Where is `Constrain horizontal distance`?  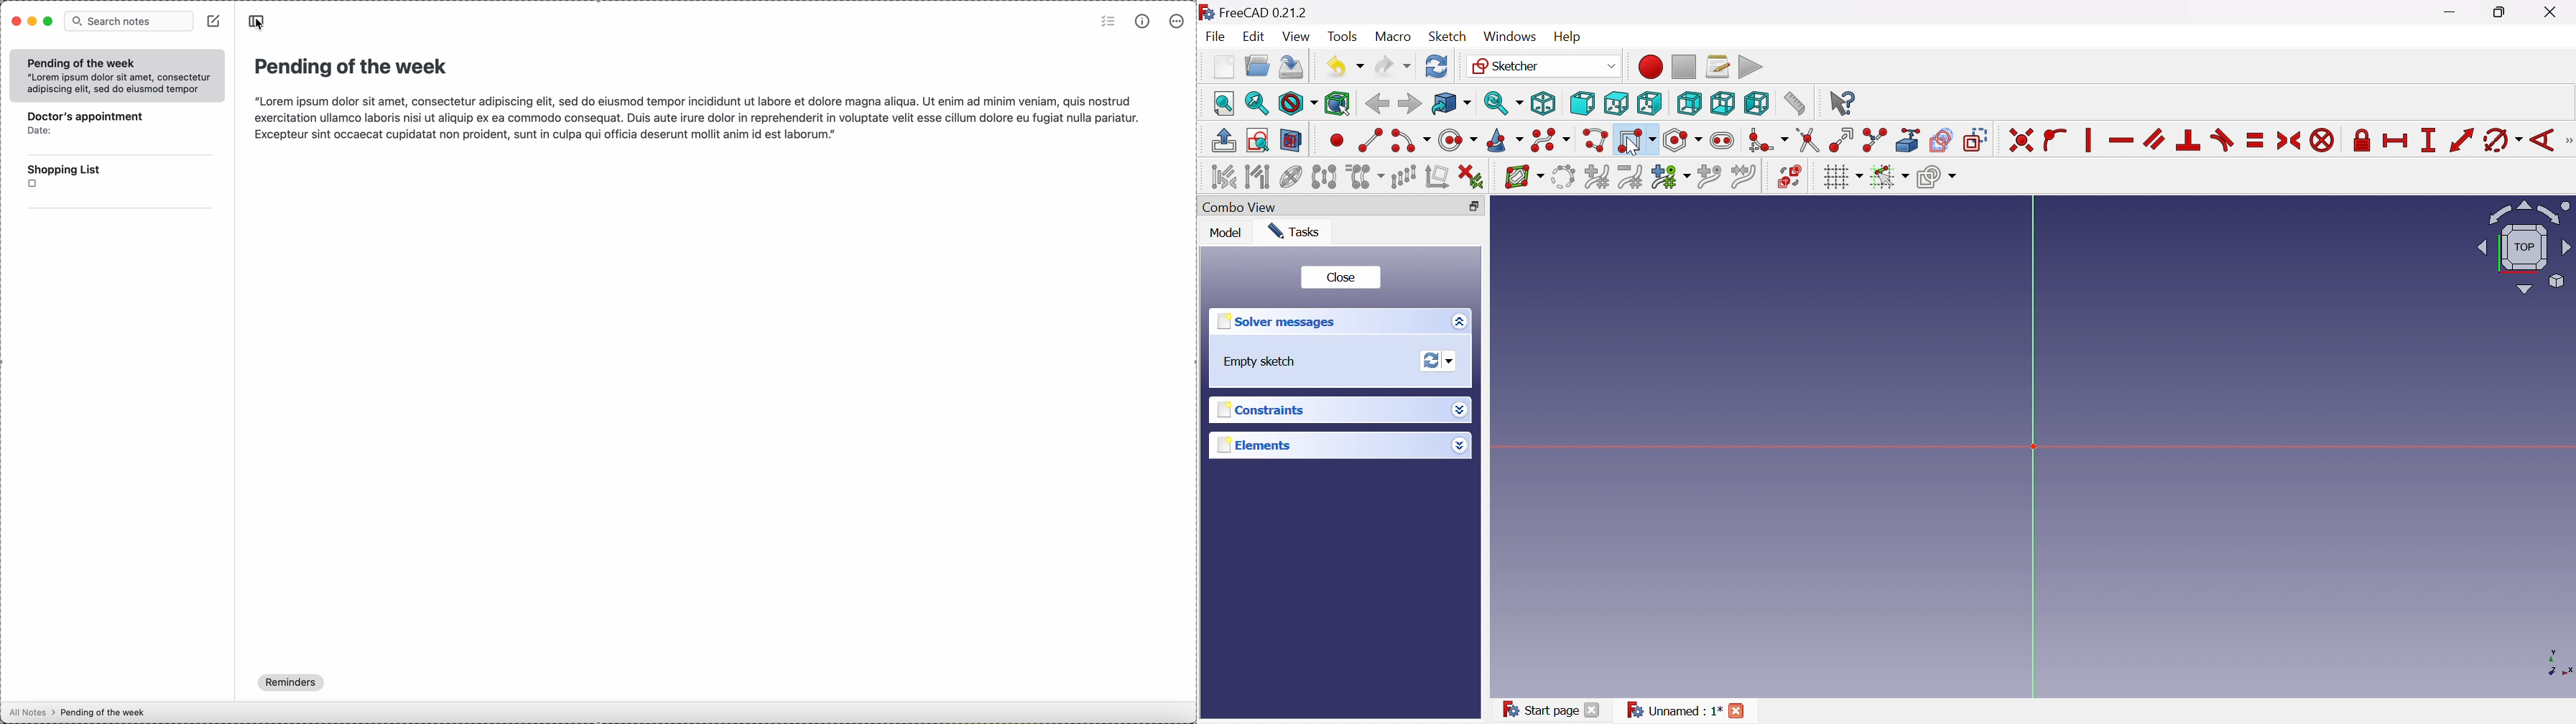 Constrain horizontal distance is located at coordinates (2394, 142).